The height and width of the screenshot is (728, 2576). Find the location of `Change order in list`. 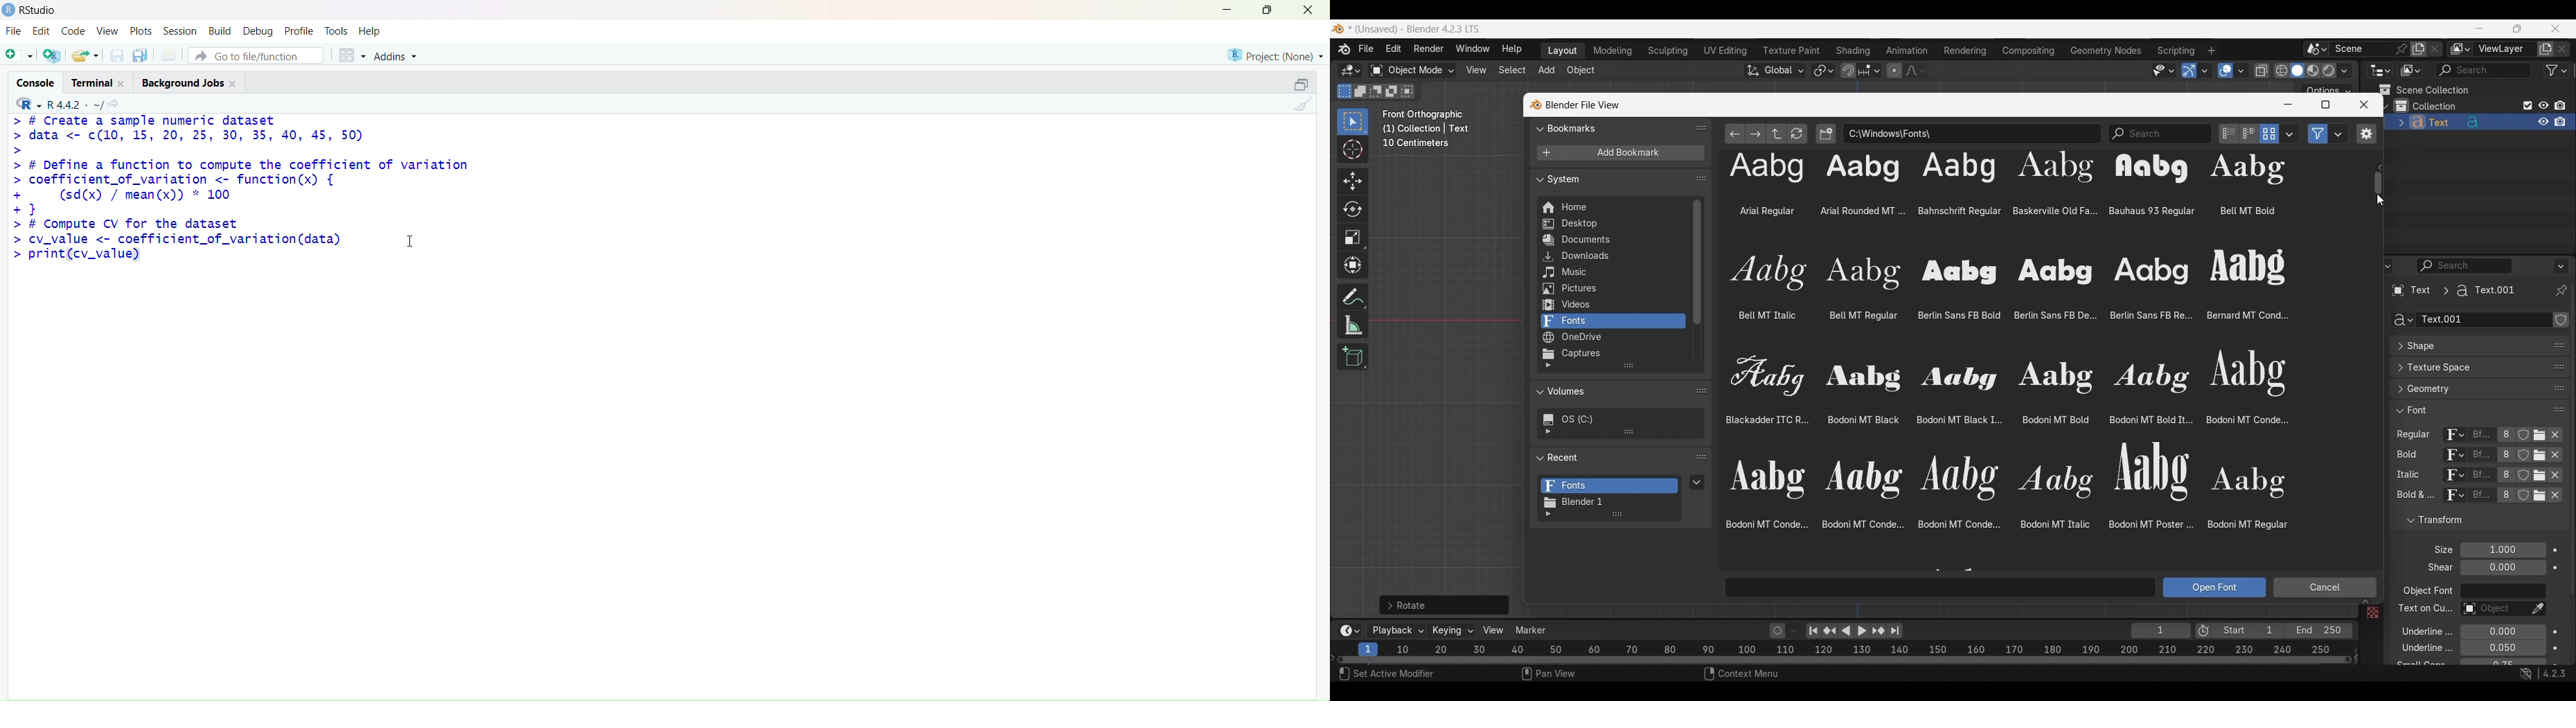

Change order in list is located at coordinates (1701, 178).